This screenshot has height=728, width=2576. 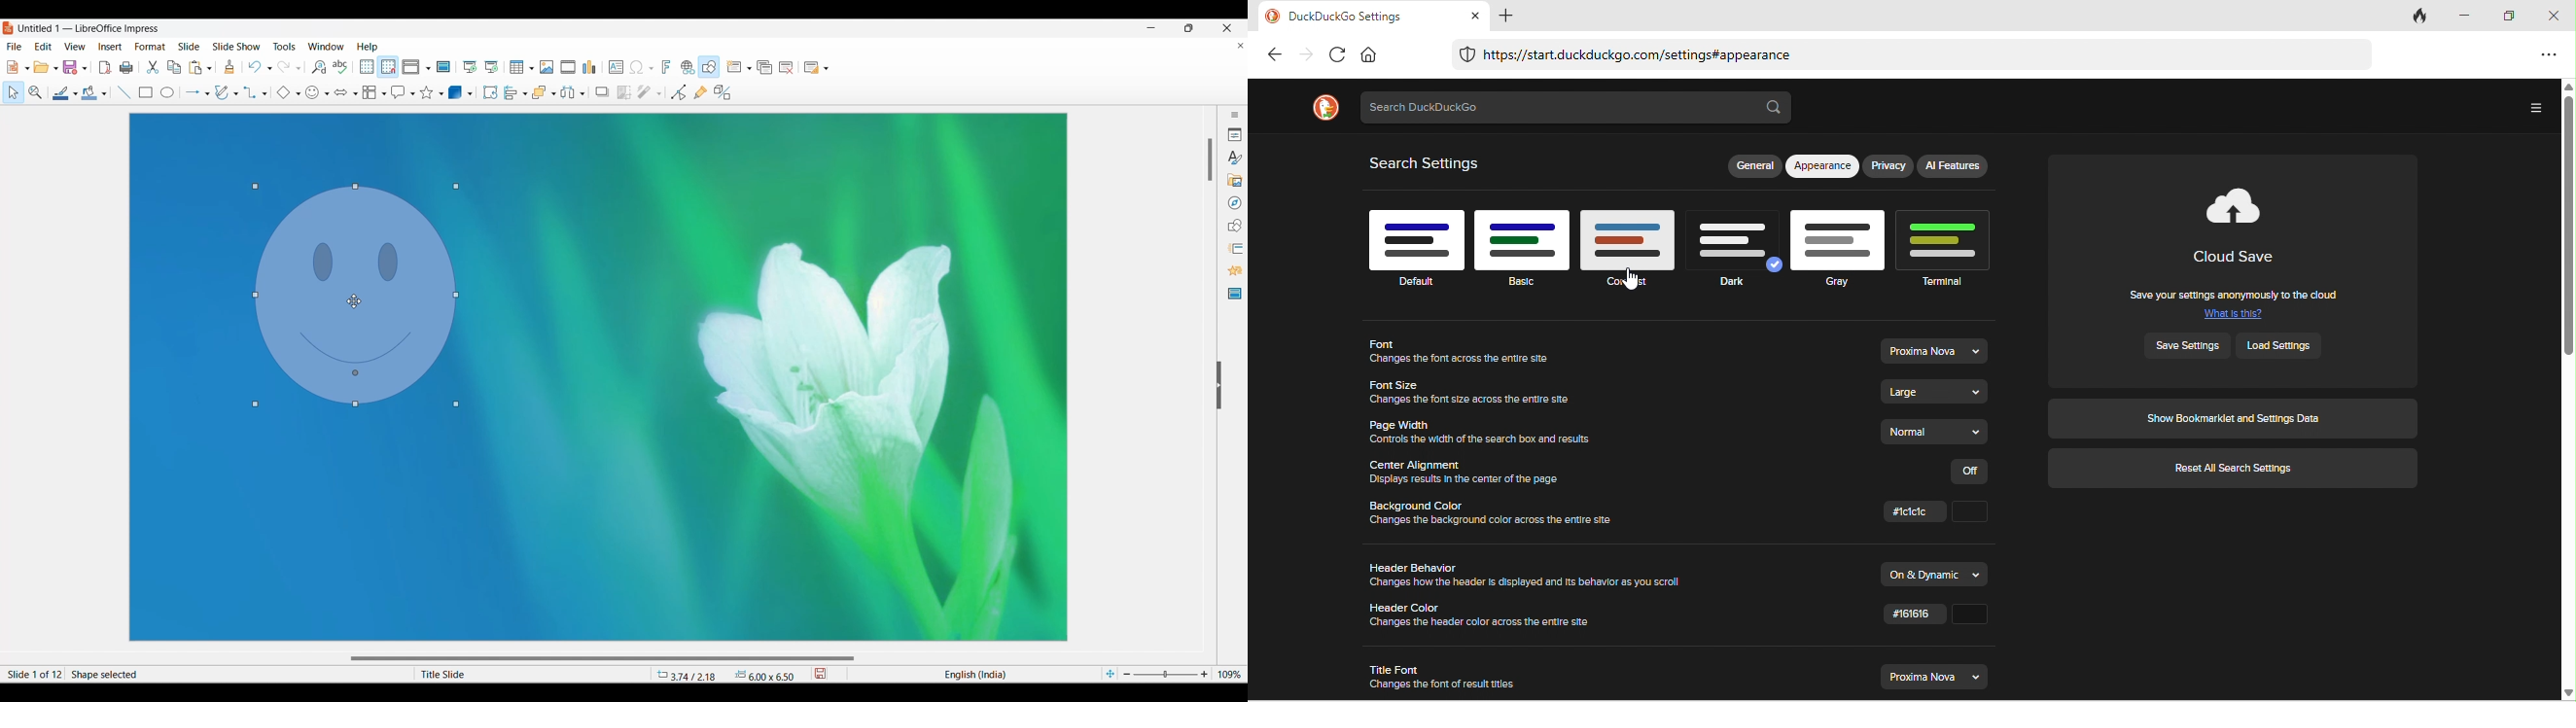 What do you see at coordinates (1481, 431) in the screenshot?
I see `page worth` at bounding box center [1481, 431].